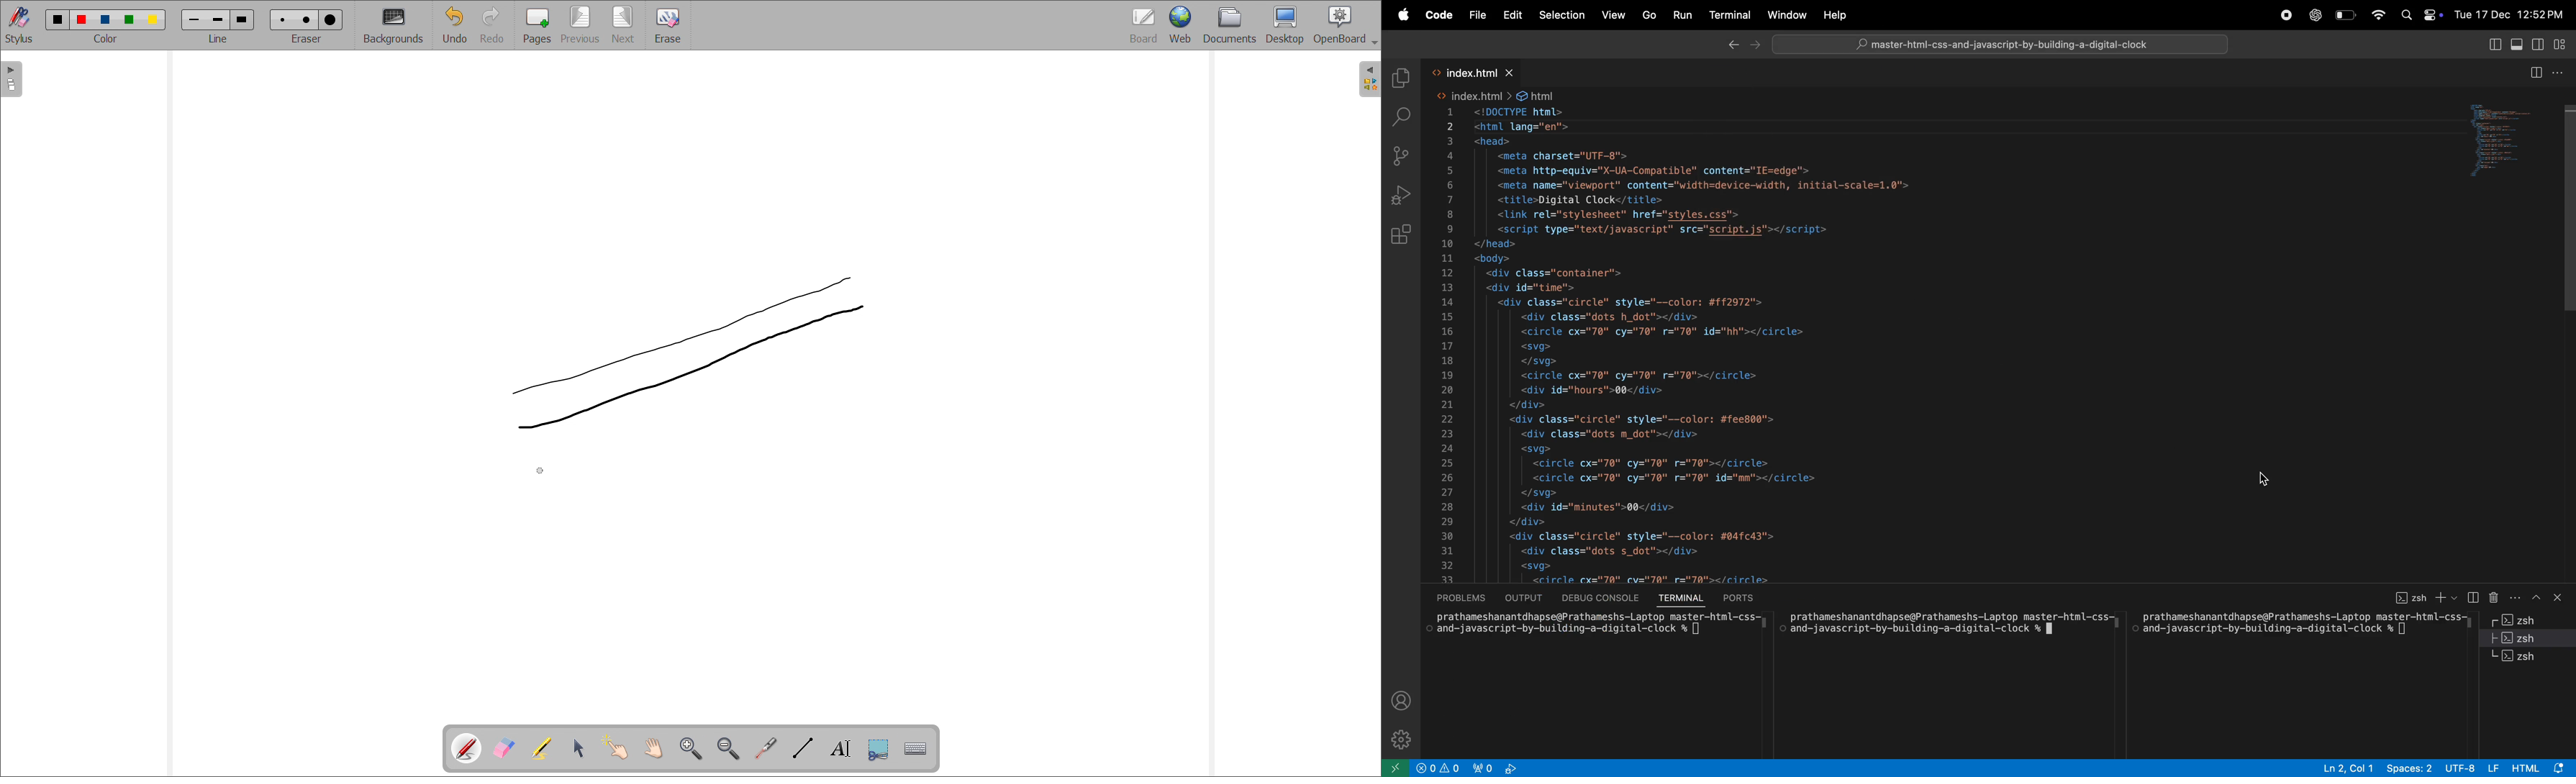  Describe the element at coordinates (2560, 44) in the screenshot. I see `view` at that location.